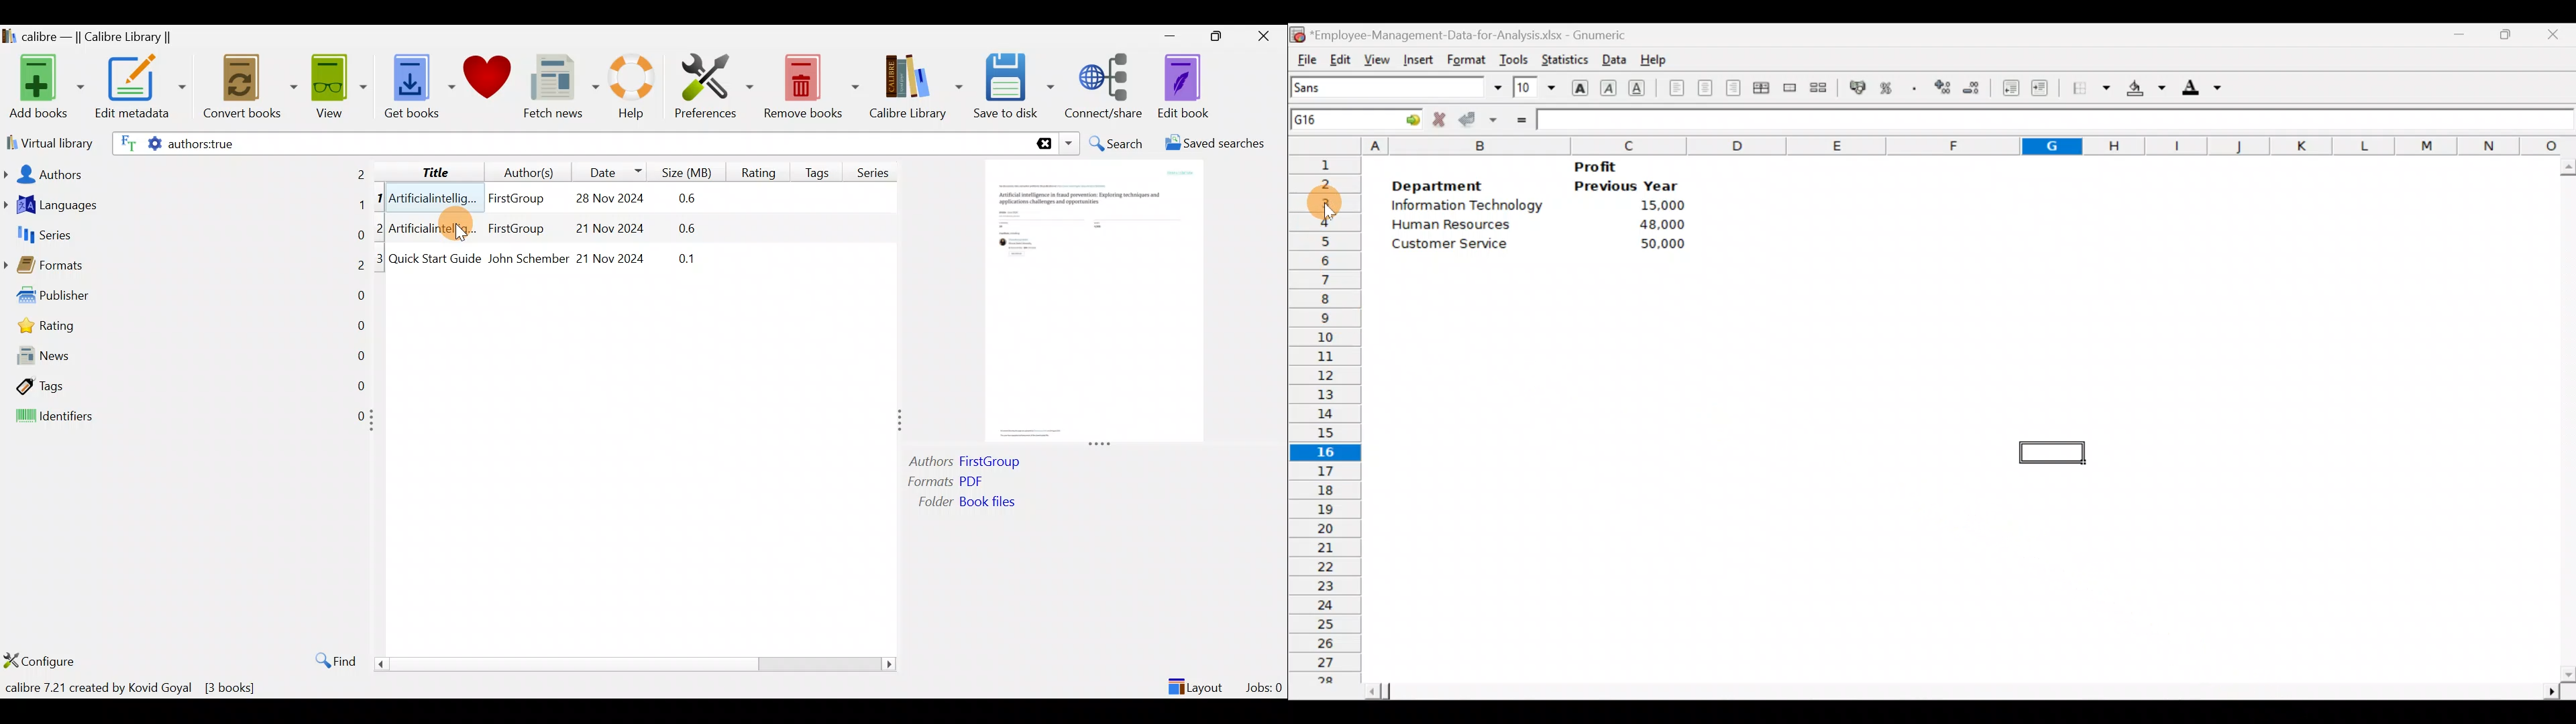  I want to click on Identifiers, so click(182, 417).